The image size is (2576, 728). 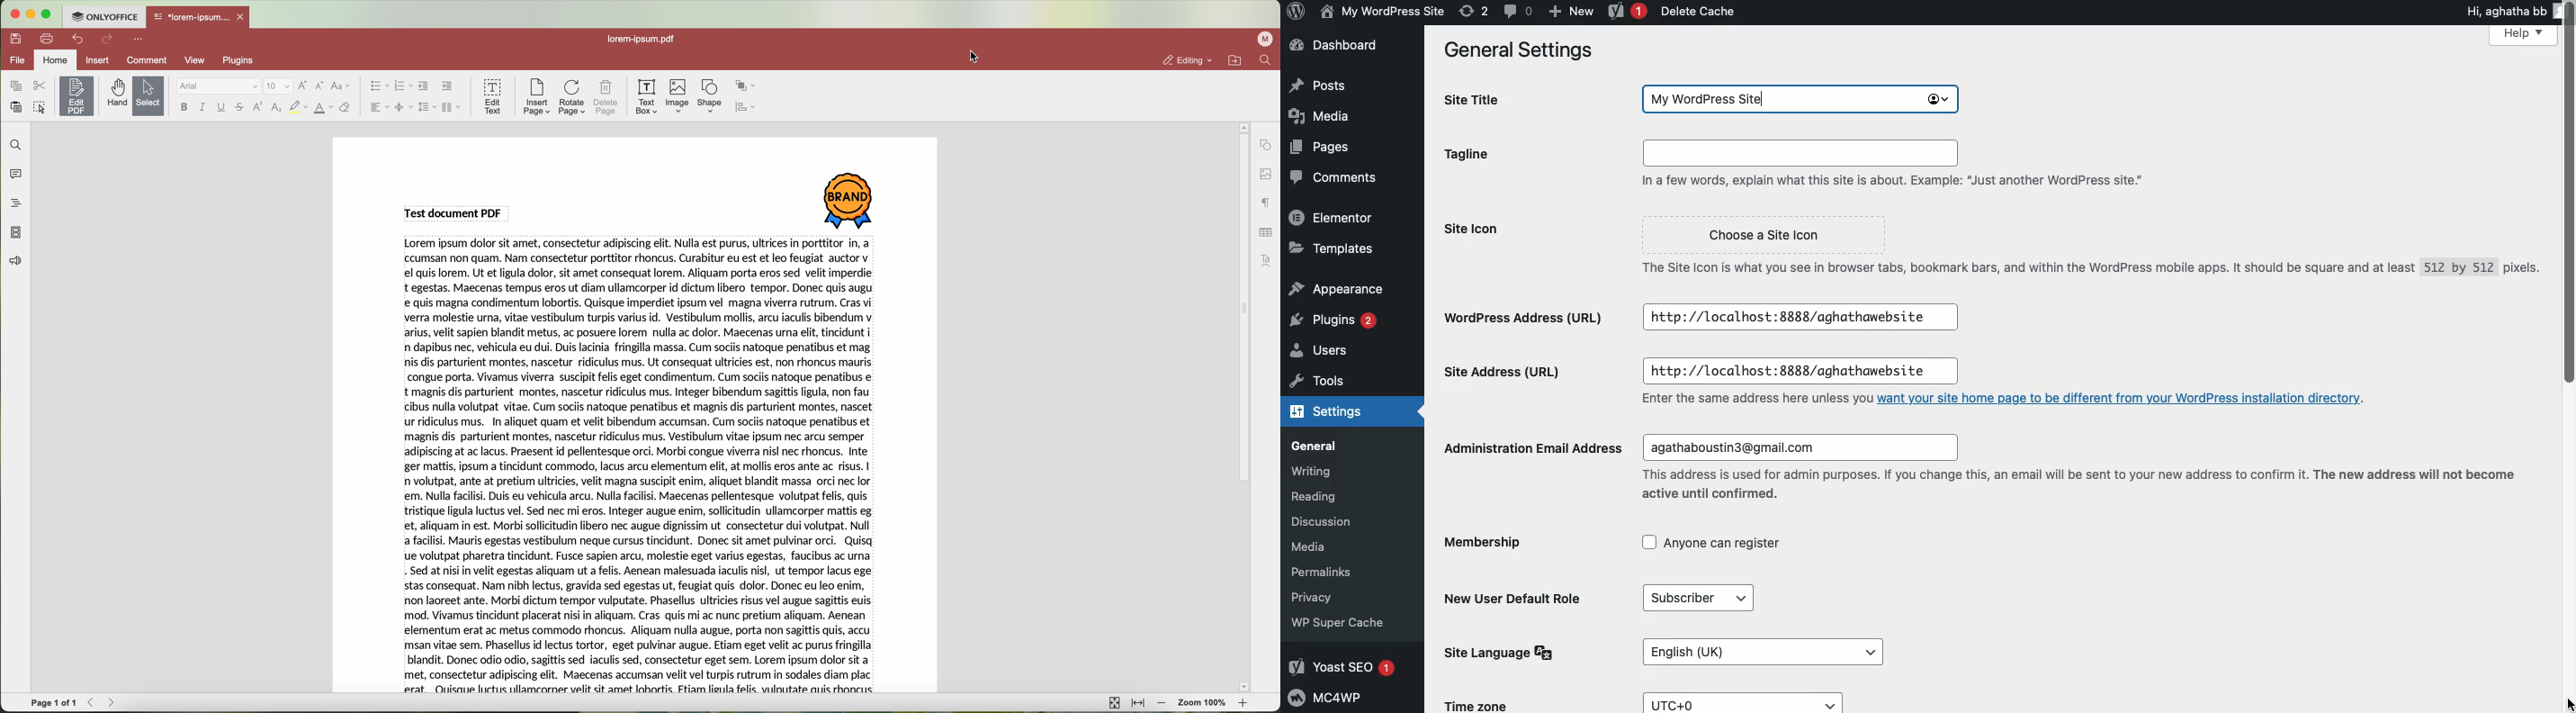 I want to click on Yoast, so click(x=1629, y=11).